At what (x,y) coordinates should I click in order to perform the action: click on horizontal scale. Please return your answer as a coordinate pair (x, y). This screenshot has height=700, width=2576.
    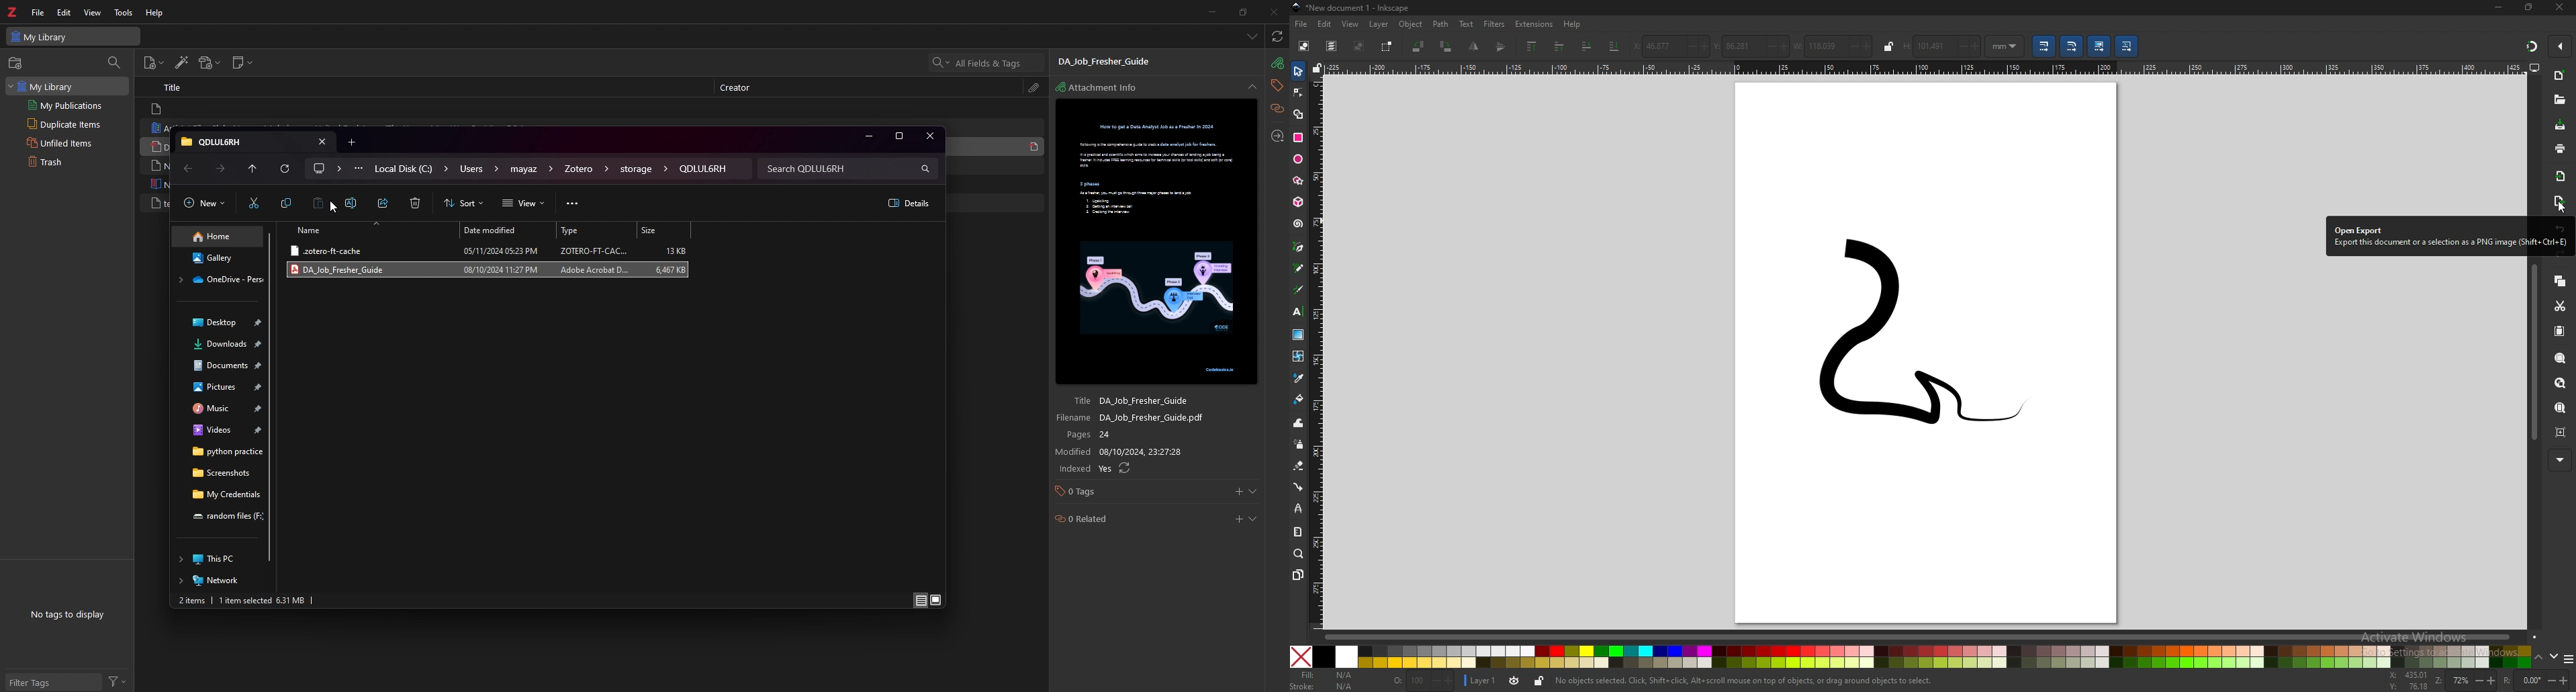
    Looking at the image, I should click on (1925, 67).